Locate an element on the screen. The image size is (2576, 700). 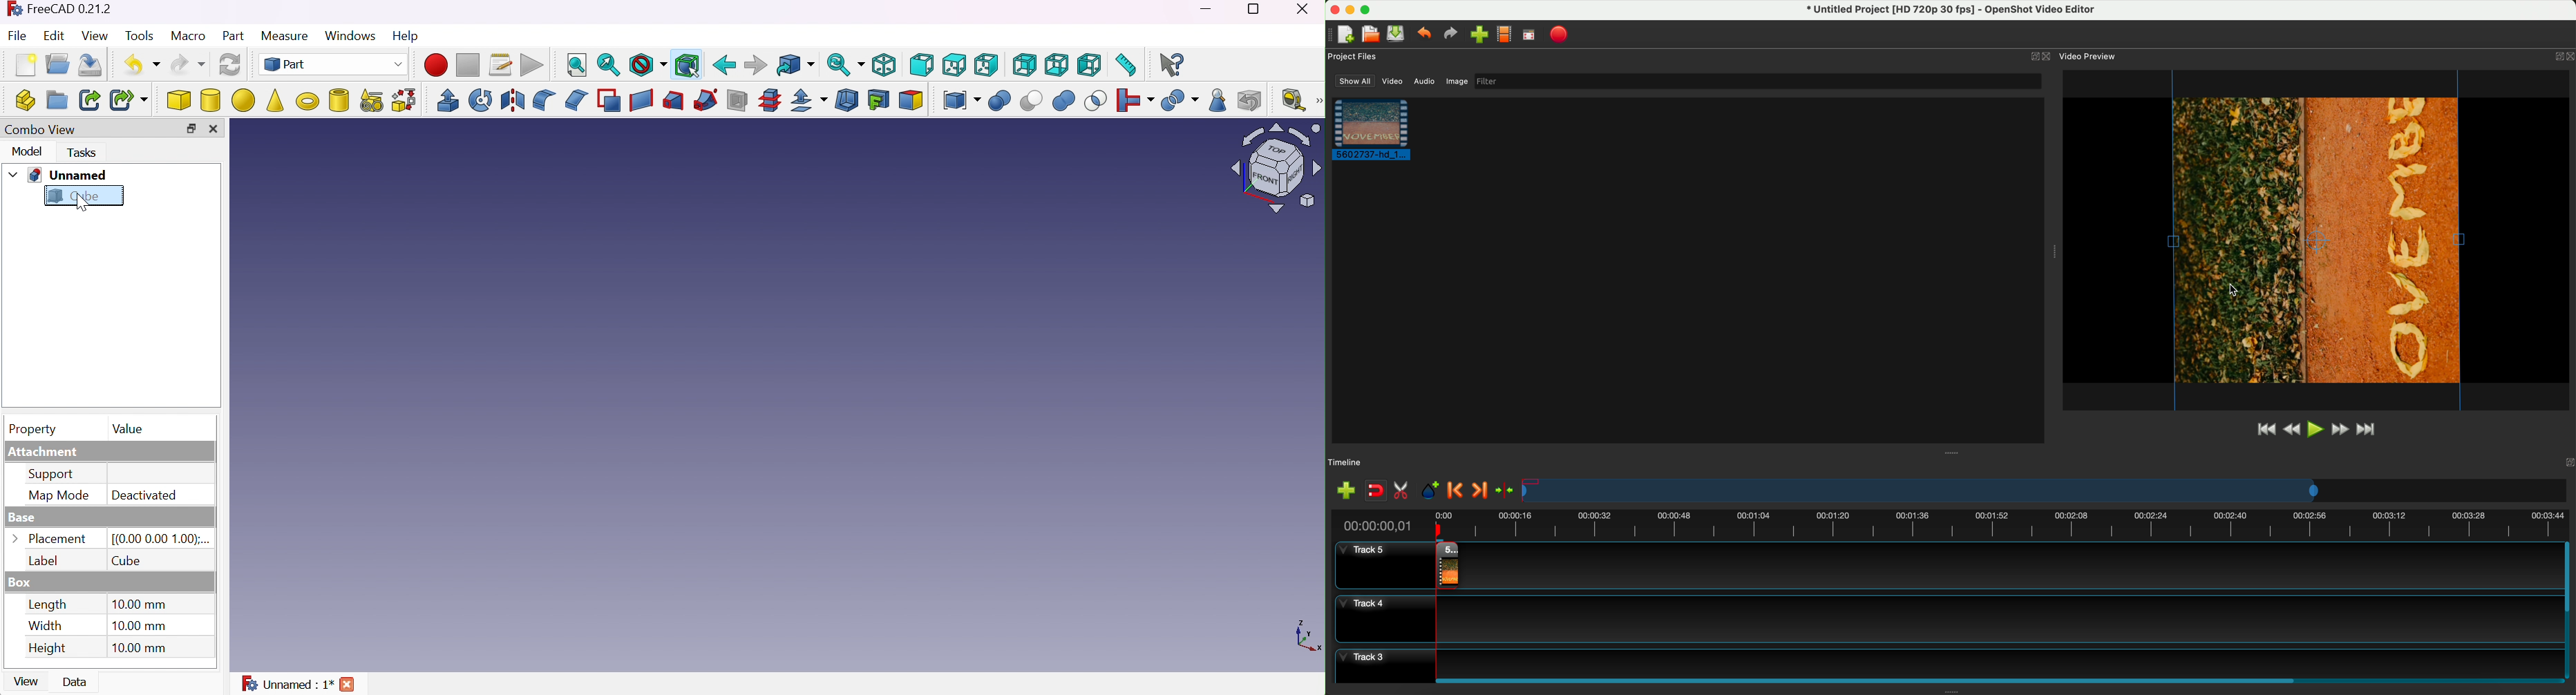
maximize is located at coordinates (1368, 10).